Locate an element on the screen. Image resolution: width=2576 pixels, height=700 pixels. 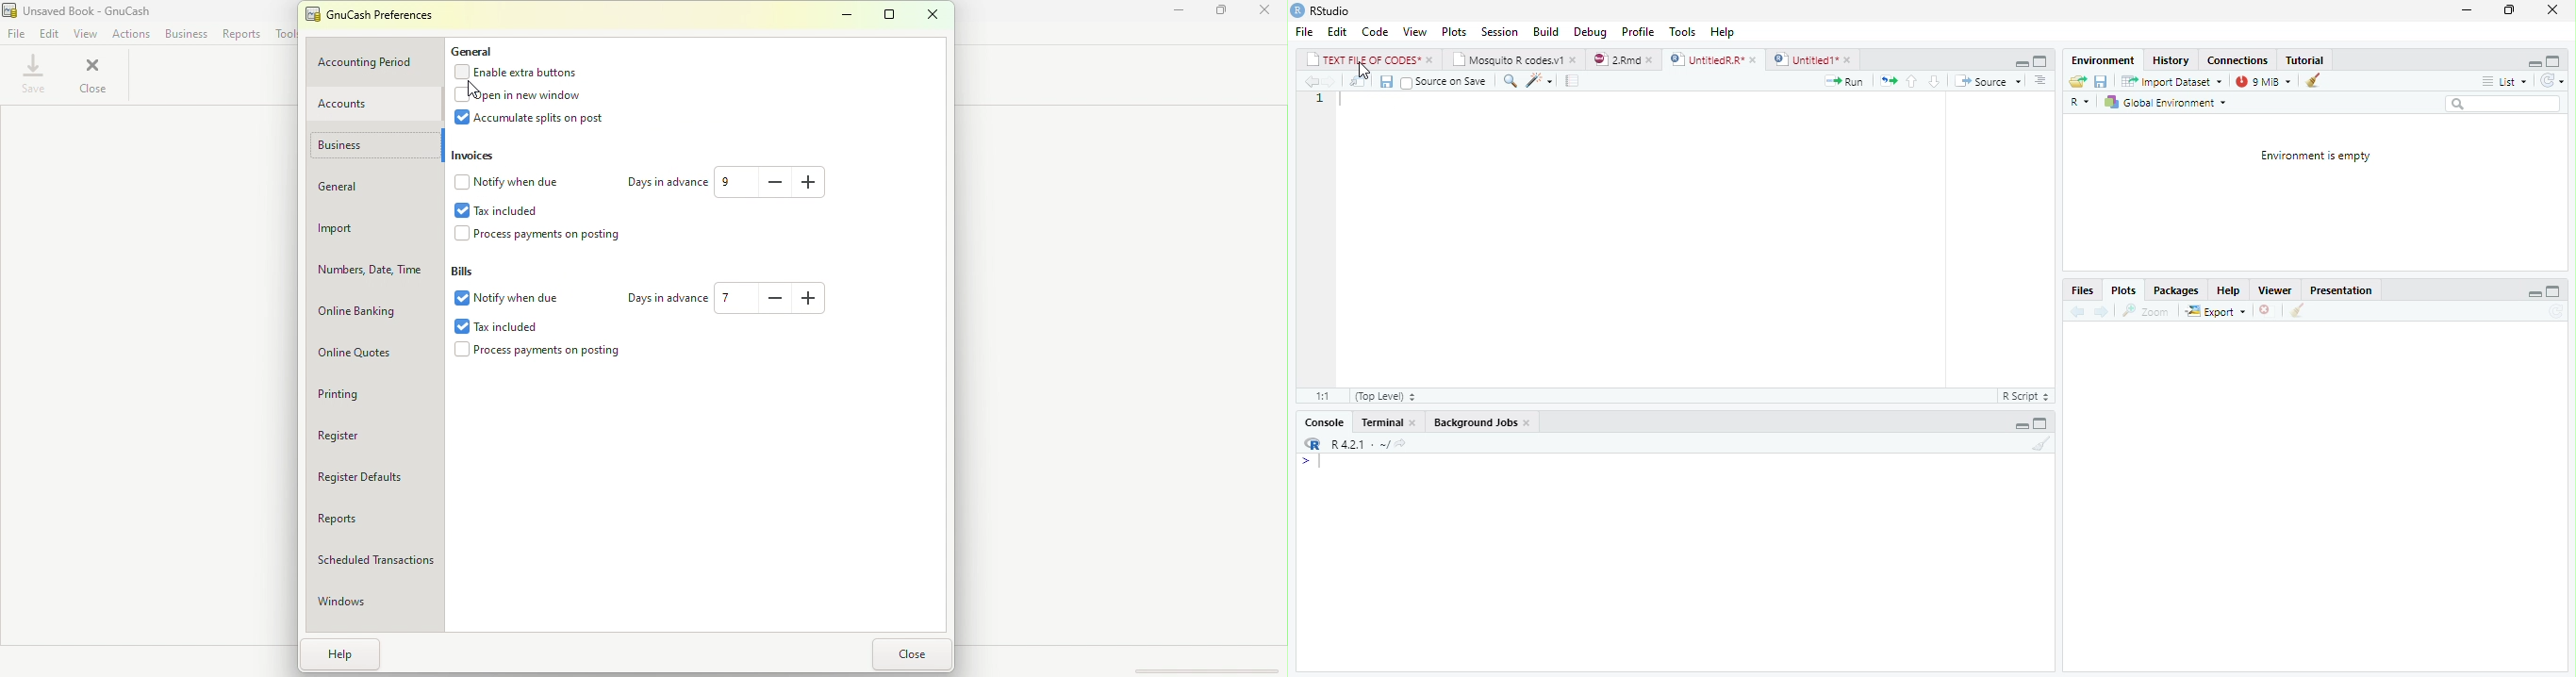
clear all plots is located at coordinates (2296, 311).